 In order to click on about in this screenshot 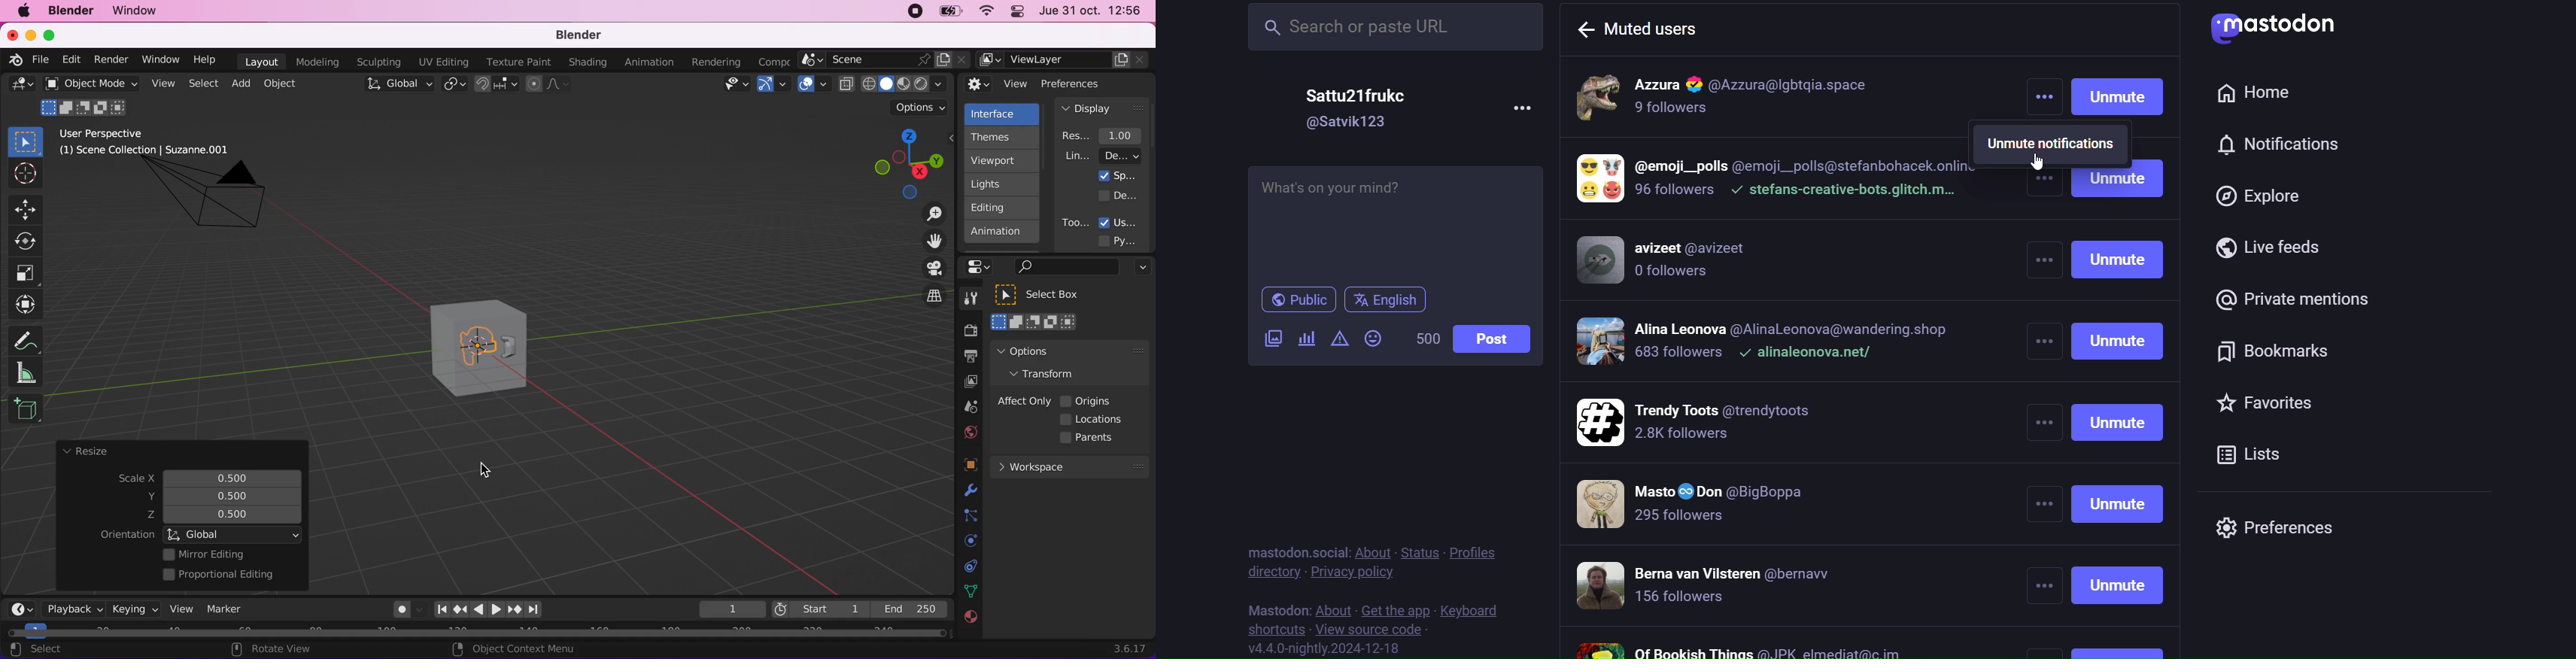, I will do `click(1376, 550)`.